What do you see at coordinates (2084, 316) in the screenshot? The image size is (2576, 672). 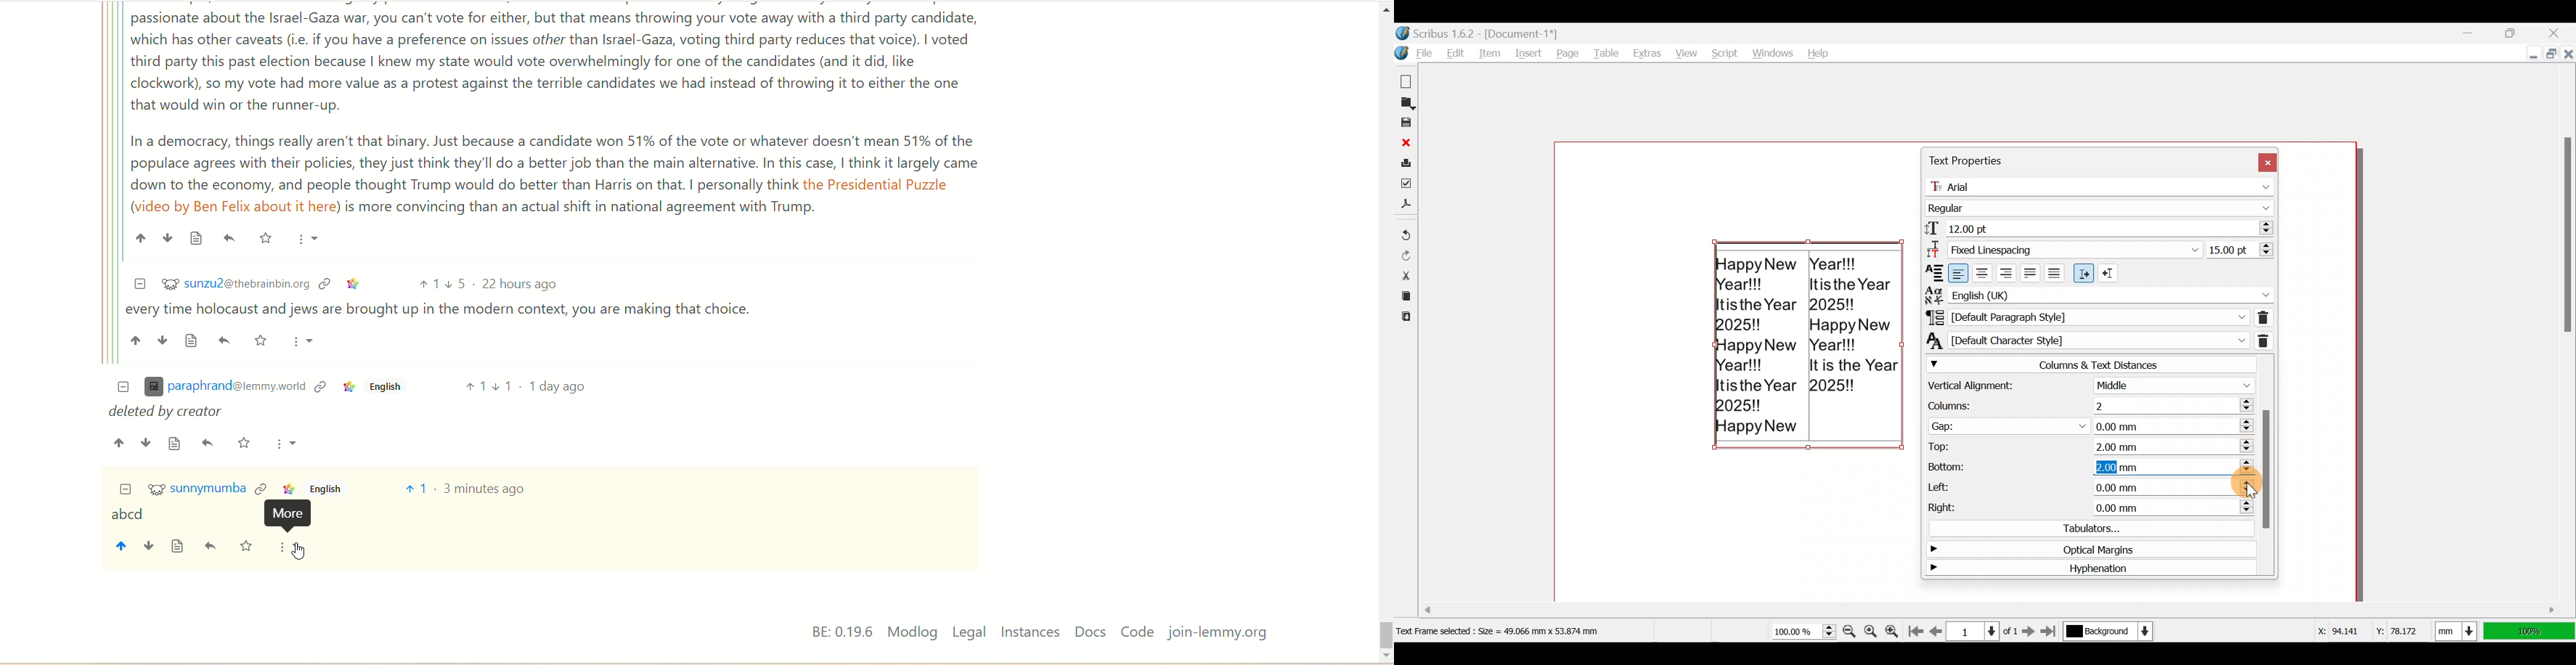 I see `Paragraph style of currently selected text/paragraph` at bounding box center [2084, 316].